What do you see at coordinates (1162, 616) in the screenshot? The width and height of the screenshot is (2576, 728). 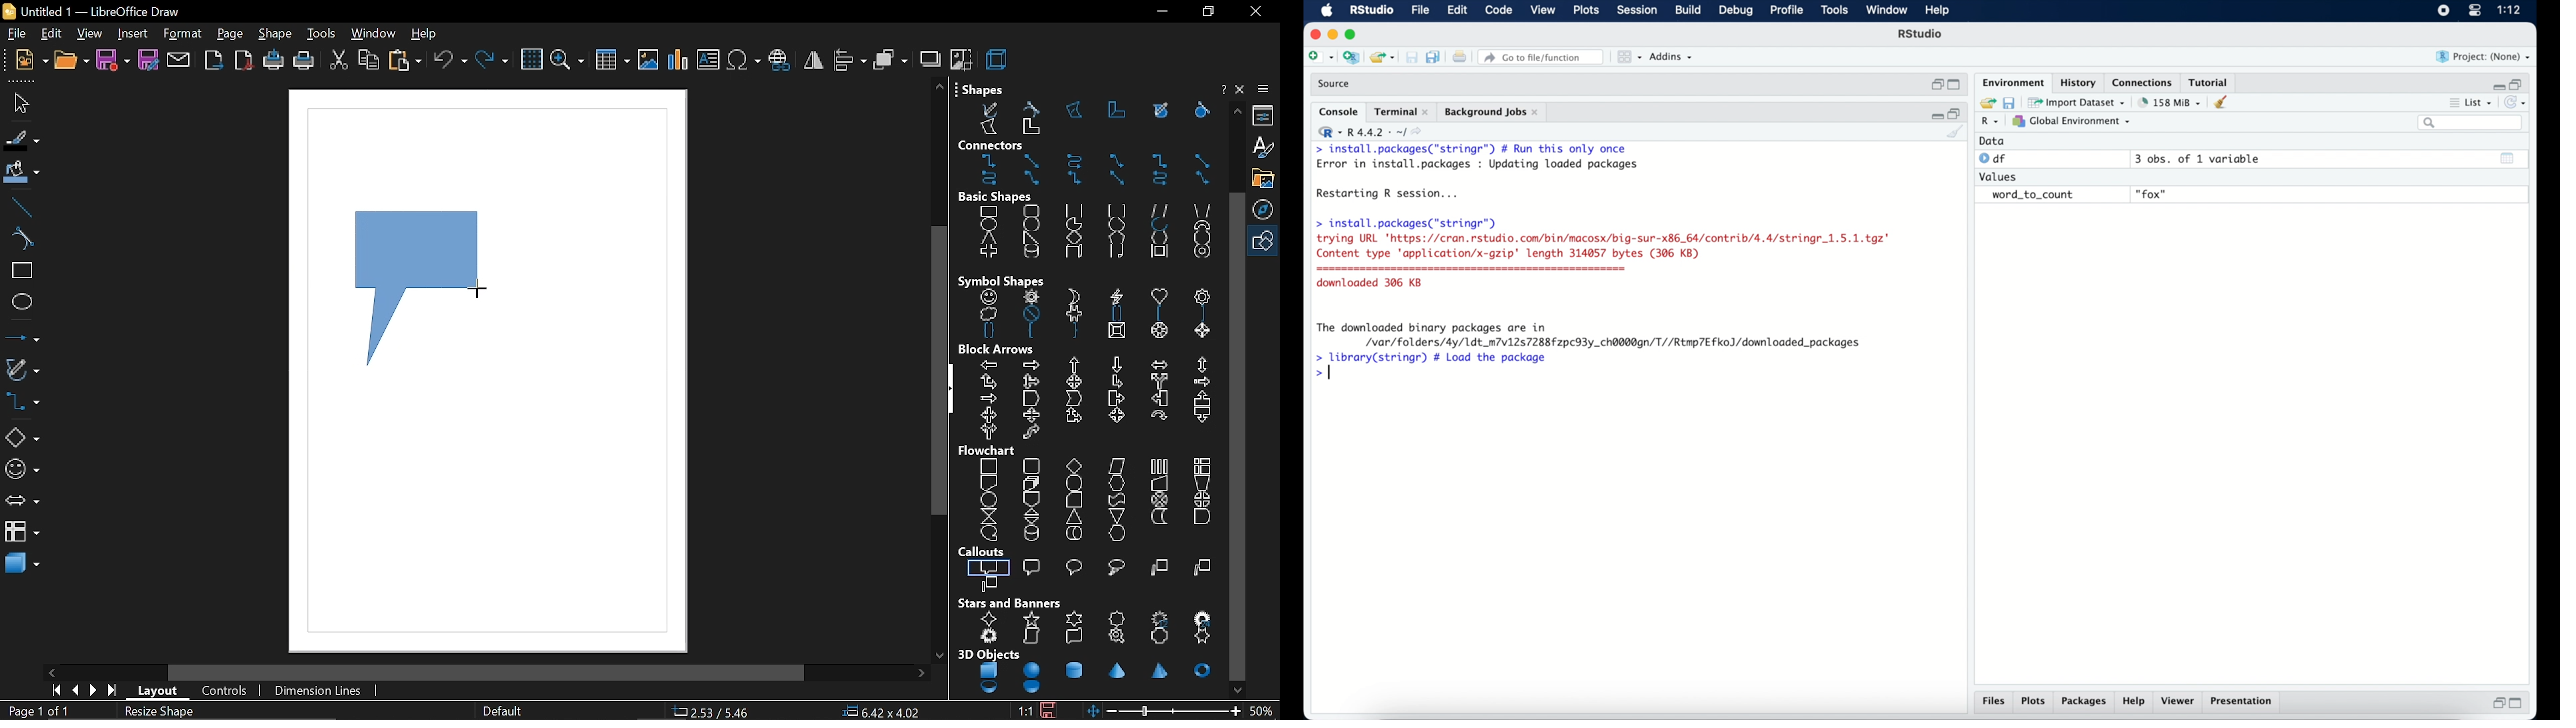 I see `12 point star` at bounding box center [1162, 616].